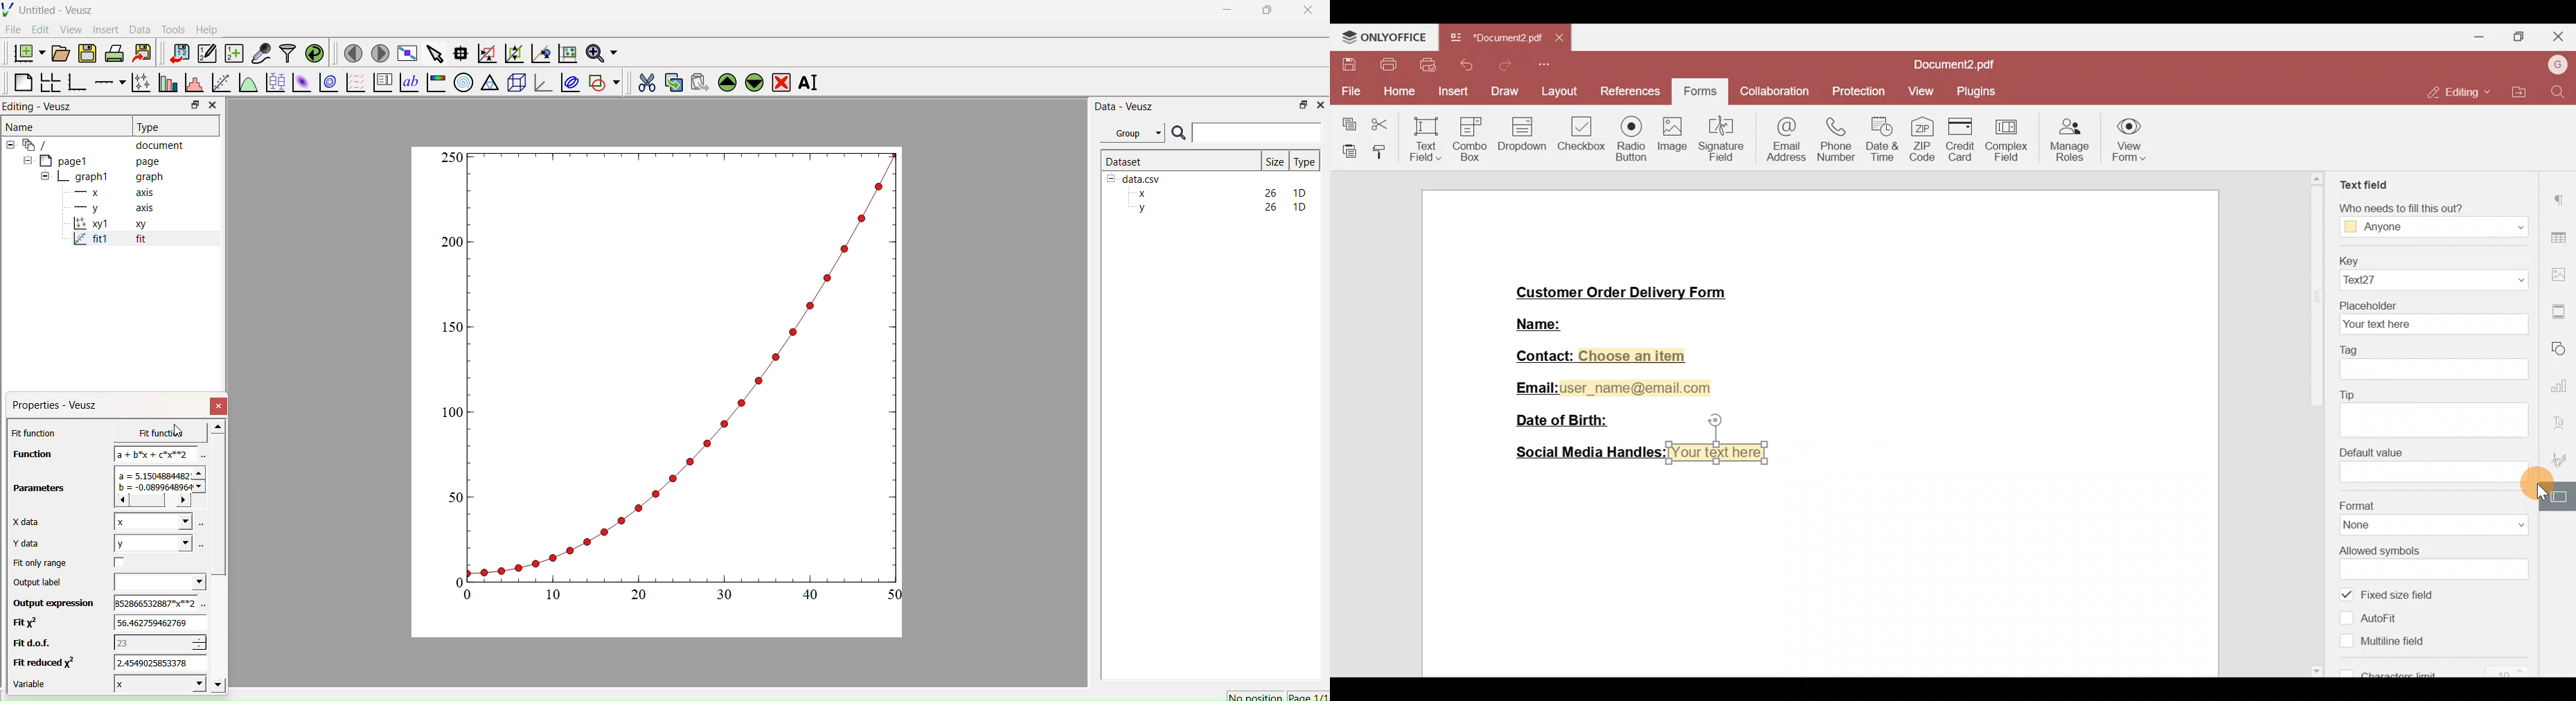 This screenshot has width=2576, height=728. I want to click on View form, so click(2135, 138).